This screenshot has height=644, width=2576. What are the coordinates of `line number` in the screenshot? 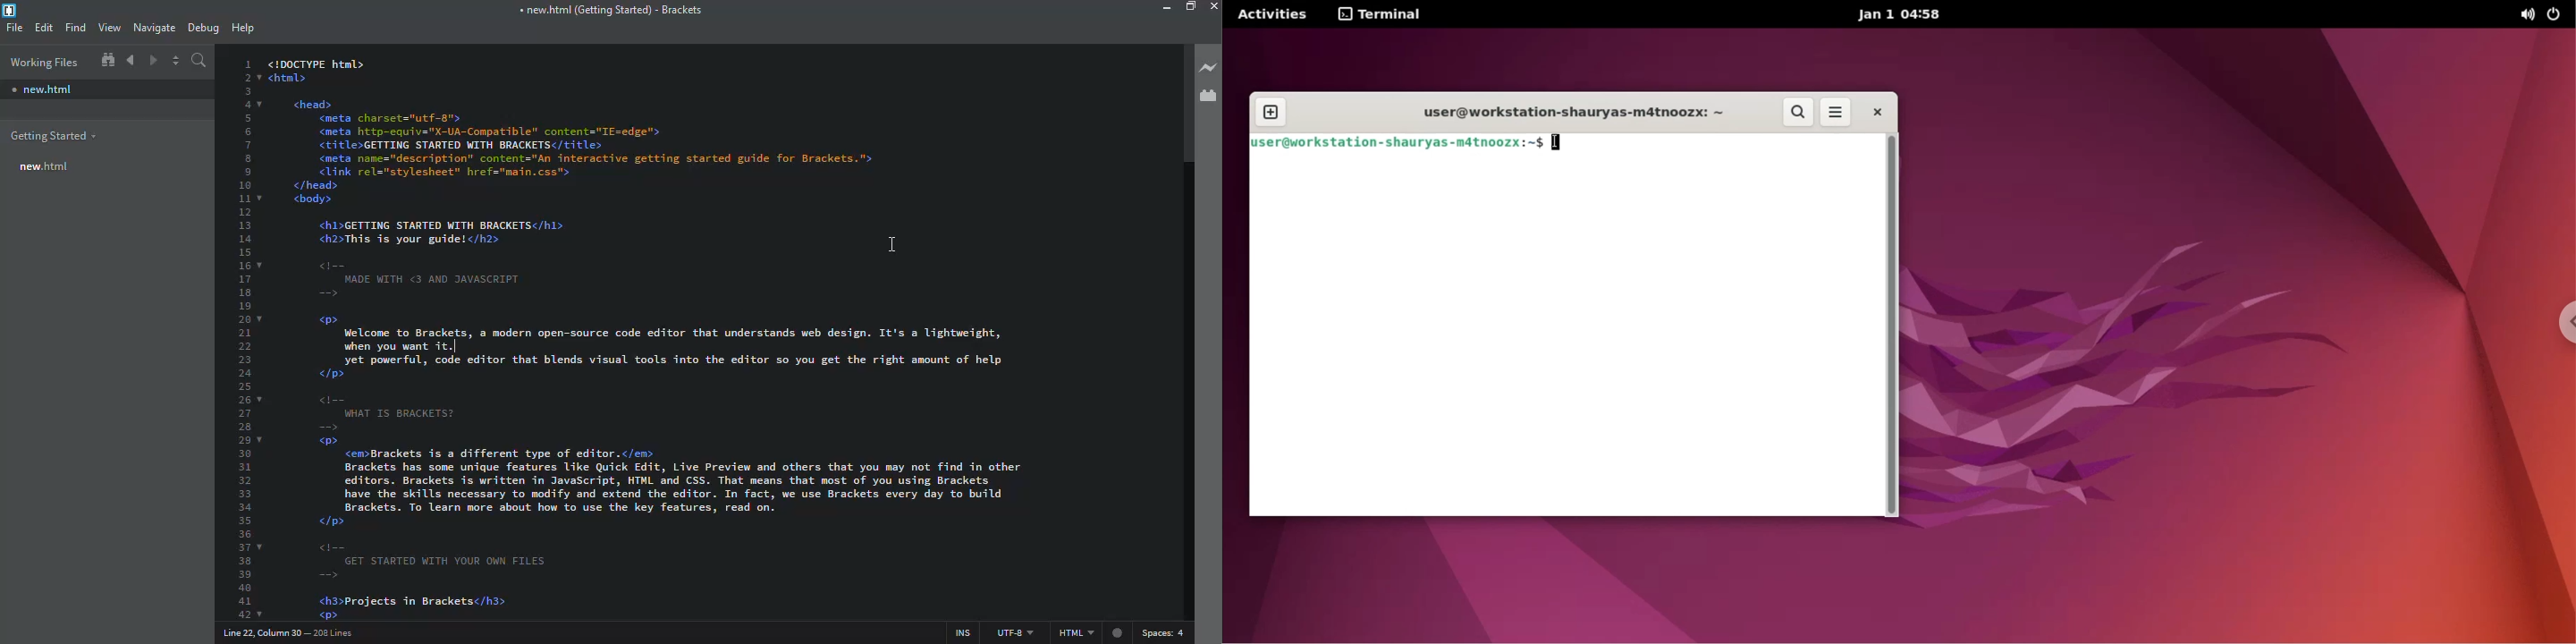 It's located at (245, 335).